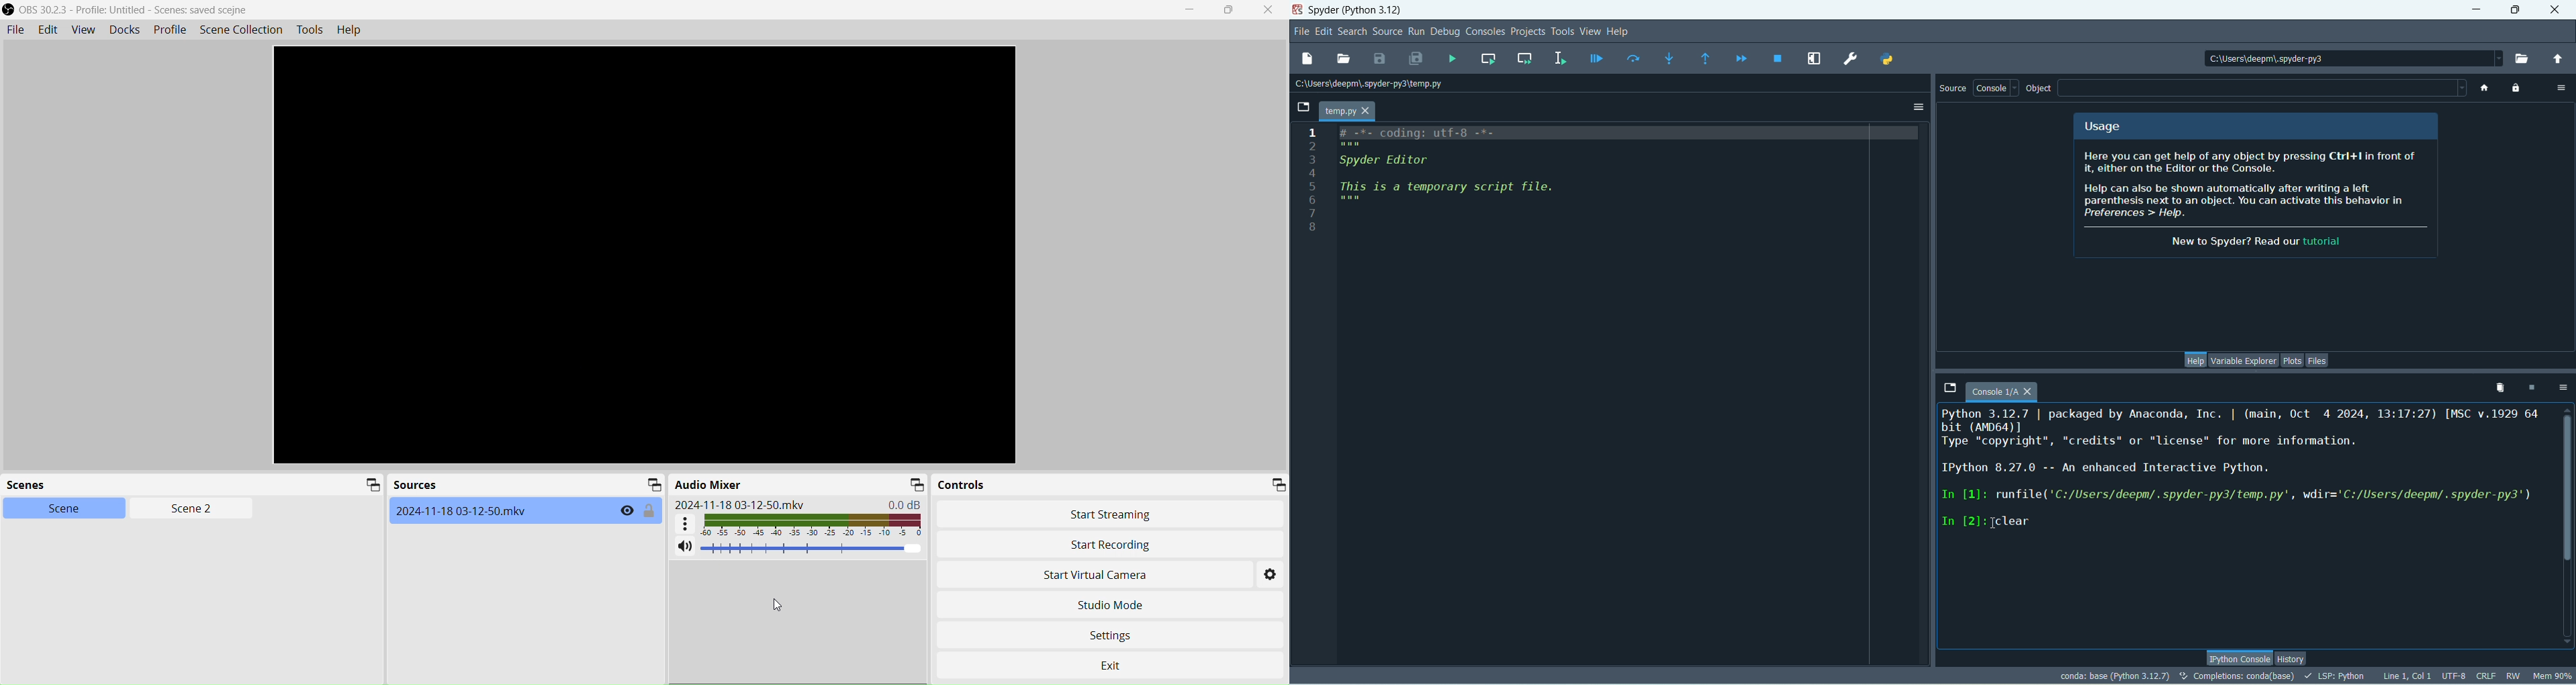 The height and width of the screenshot is (700, 2576). What do you see at coordinates (1373, 84) in the screenshot?
I see `location` at bounding box center [1373, 84].